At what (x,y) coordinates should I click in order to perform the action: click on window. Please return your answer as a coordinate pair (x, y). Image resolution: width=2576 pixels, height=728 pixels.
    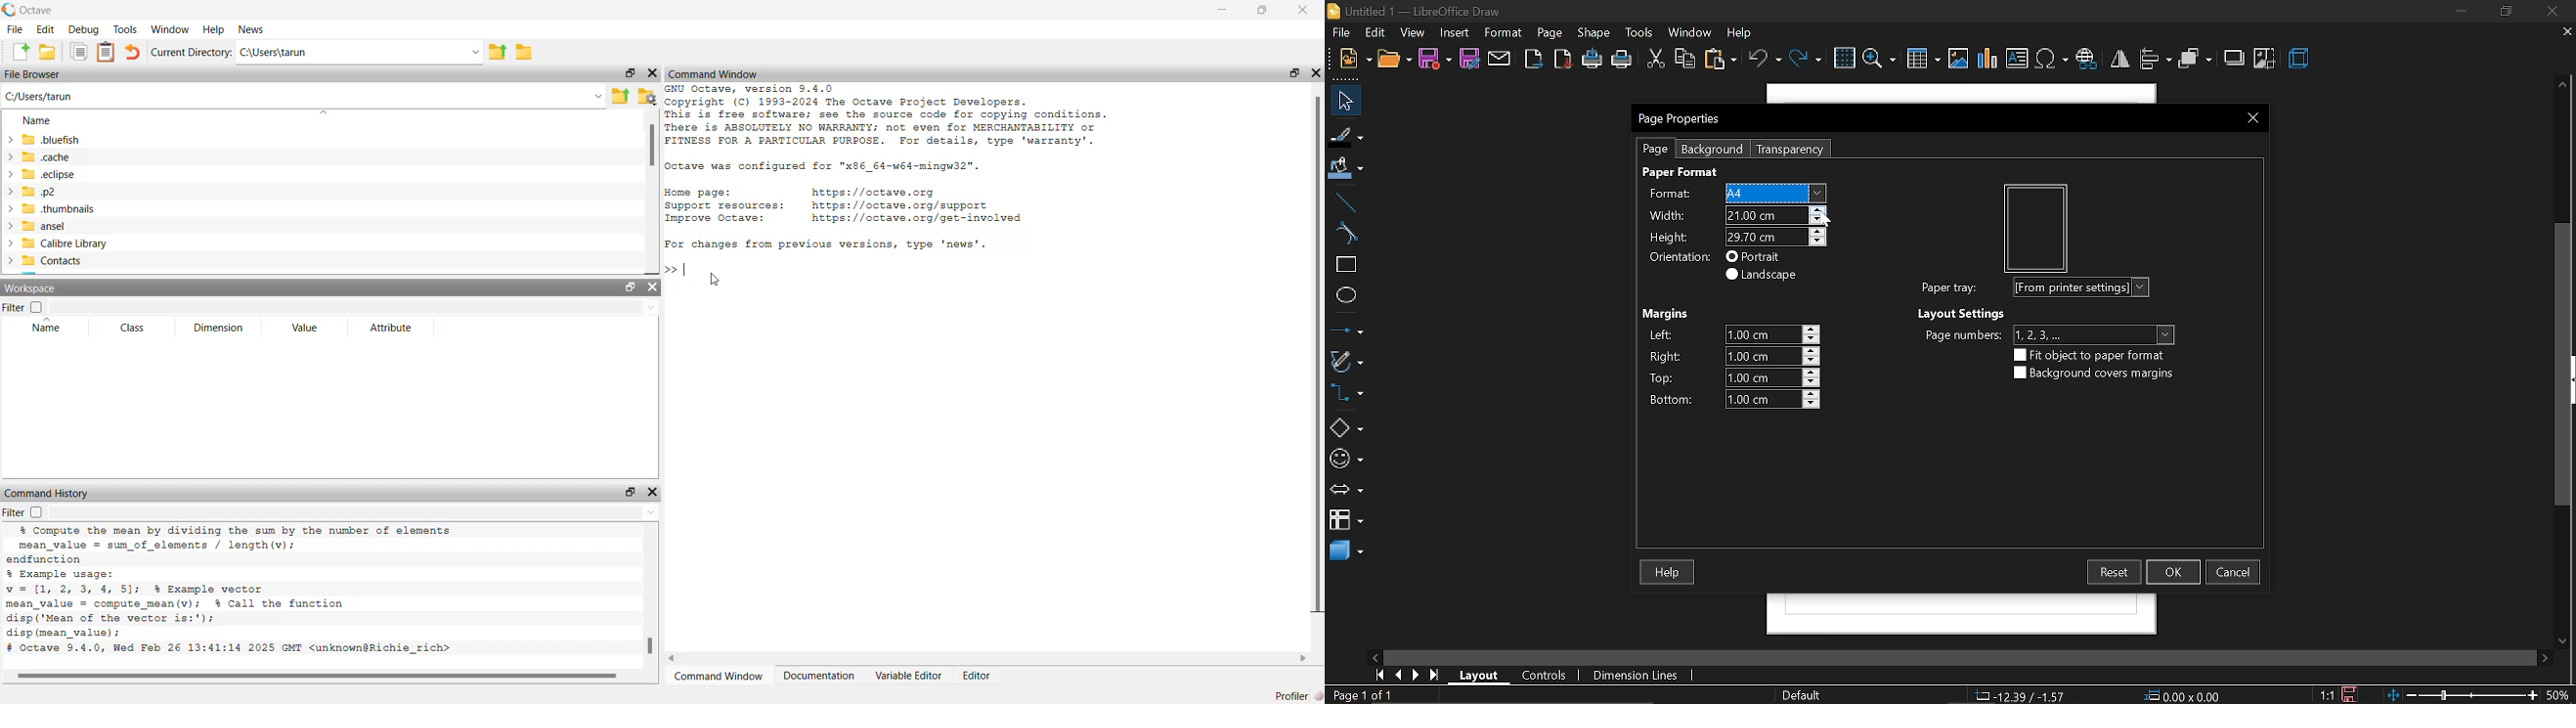
    Looking at the image, I should click on (1688, 34).